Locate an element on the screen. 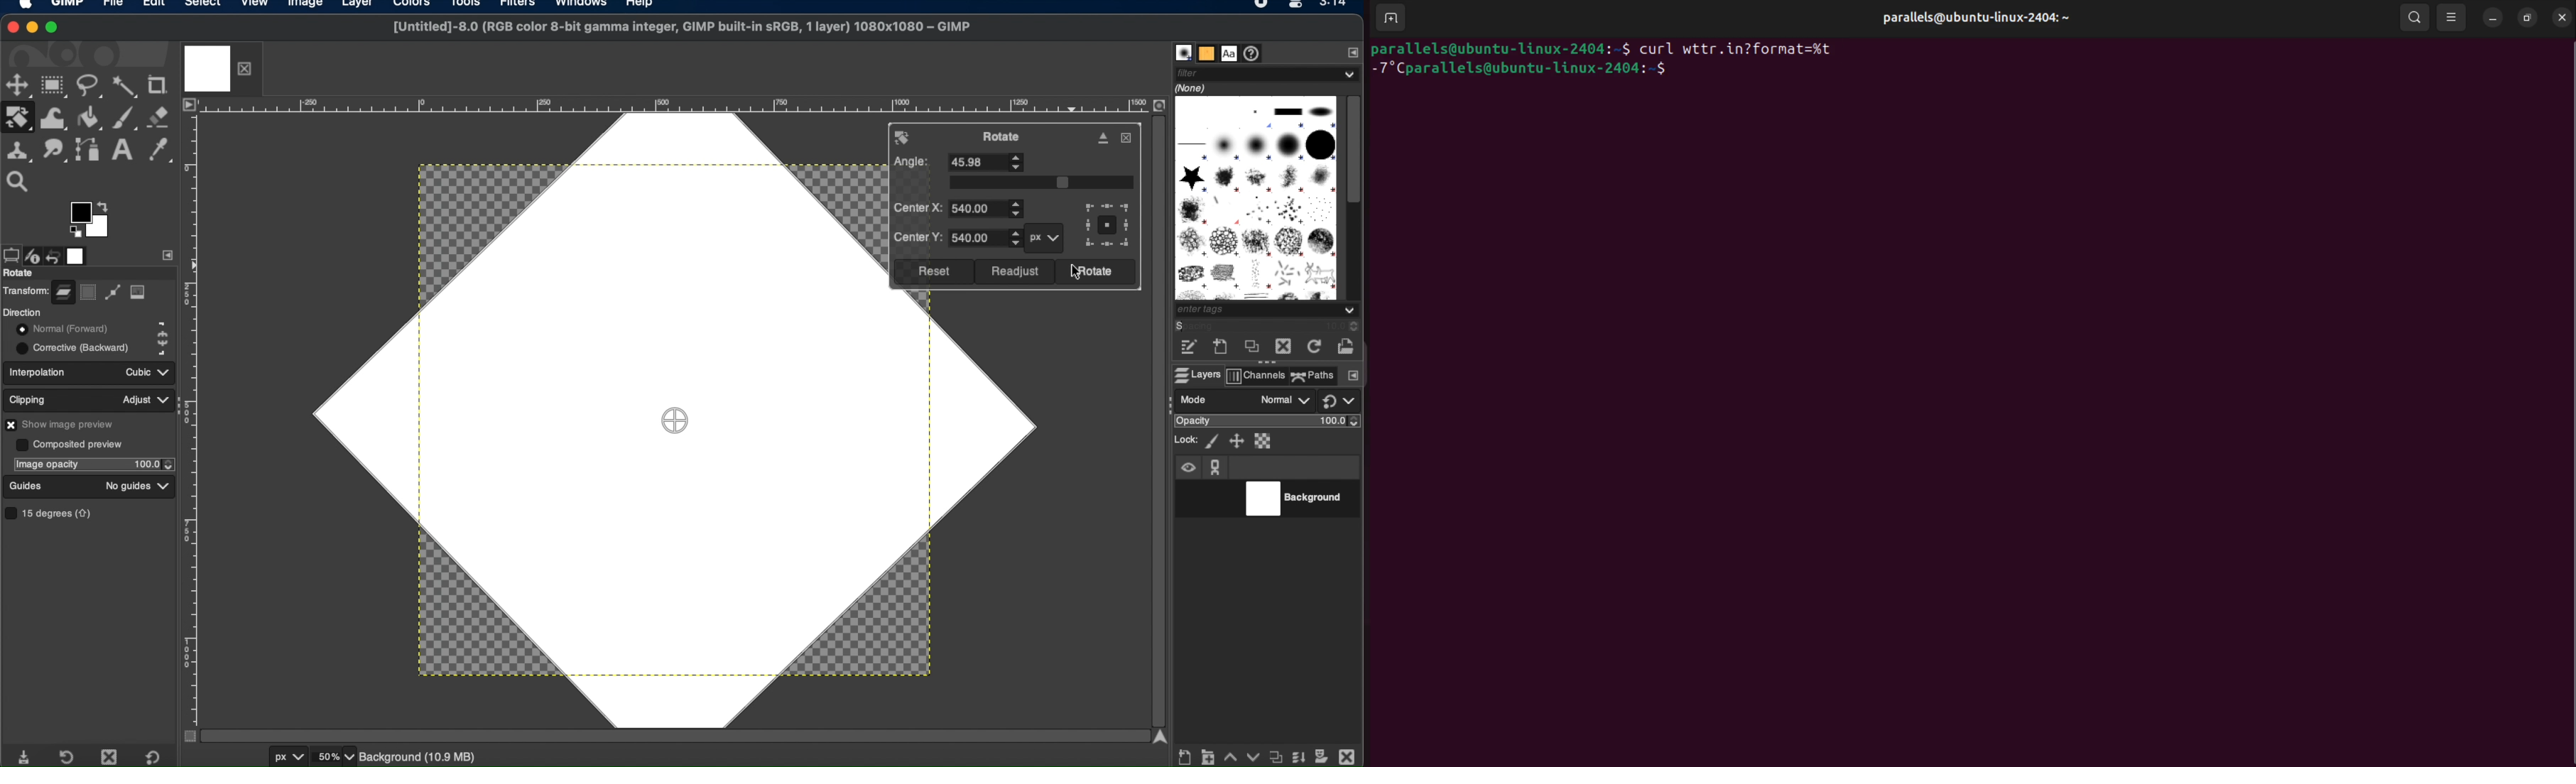  adjust dropdown is located at coordinates (146, 400).